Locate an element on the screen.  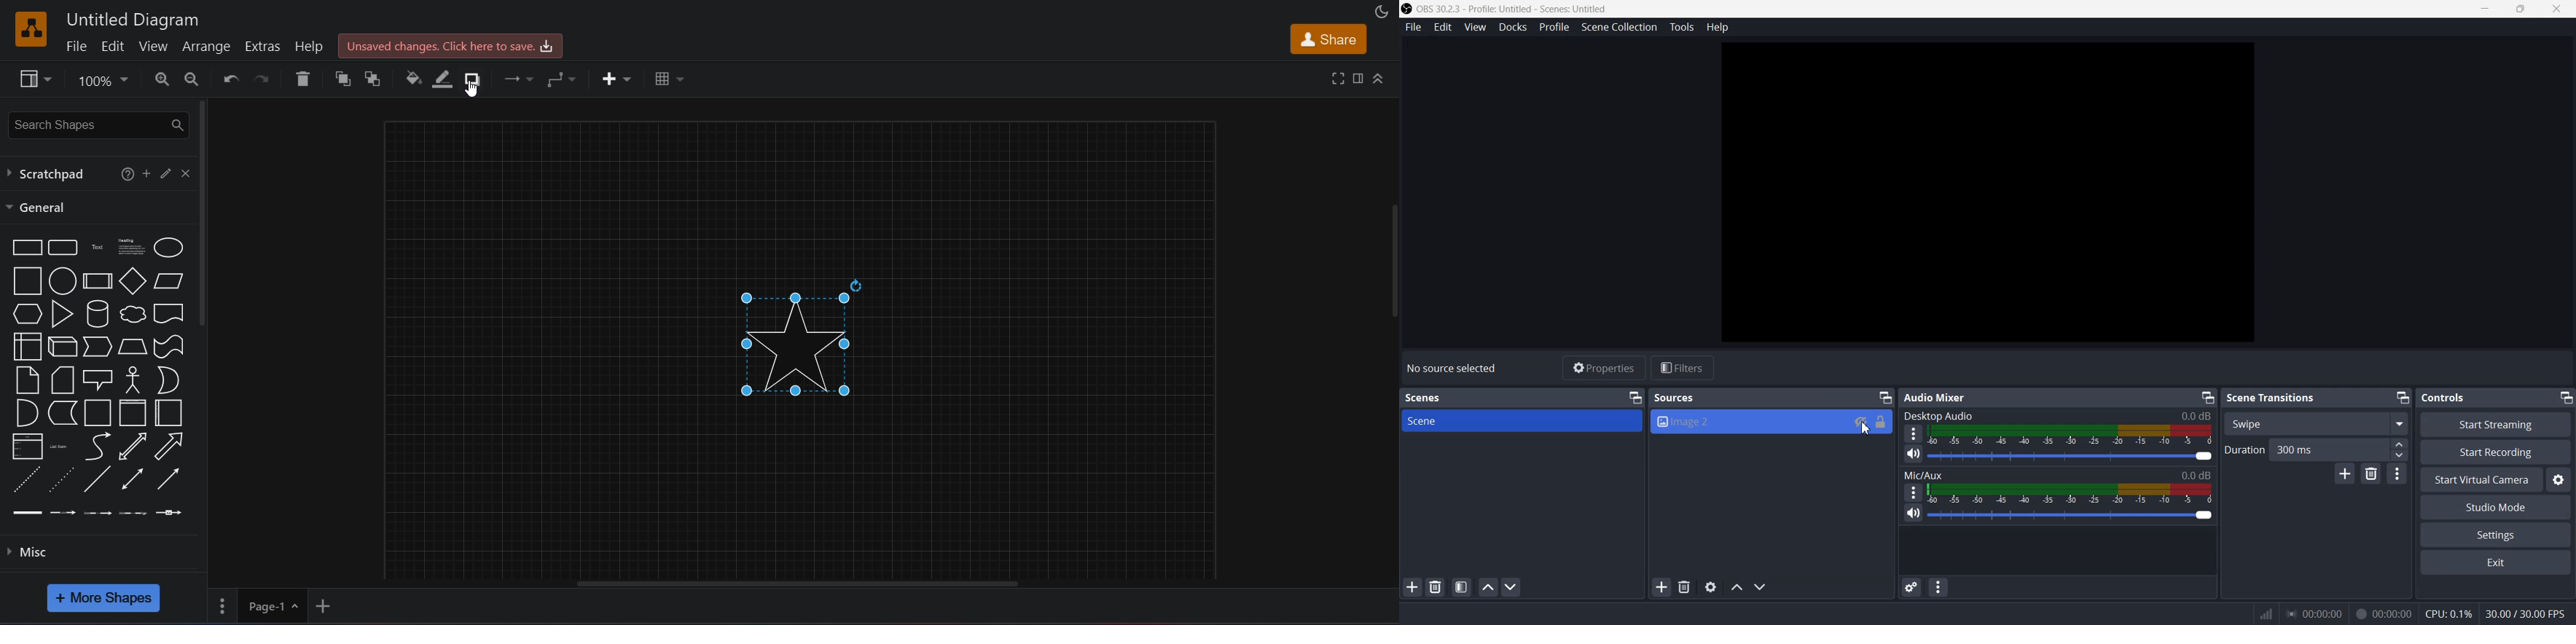
30.00/30.00 FPS is located at coordinates (2528, 613).